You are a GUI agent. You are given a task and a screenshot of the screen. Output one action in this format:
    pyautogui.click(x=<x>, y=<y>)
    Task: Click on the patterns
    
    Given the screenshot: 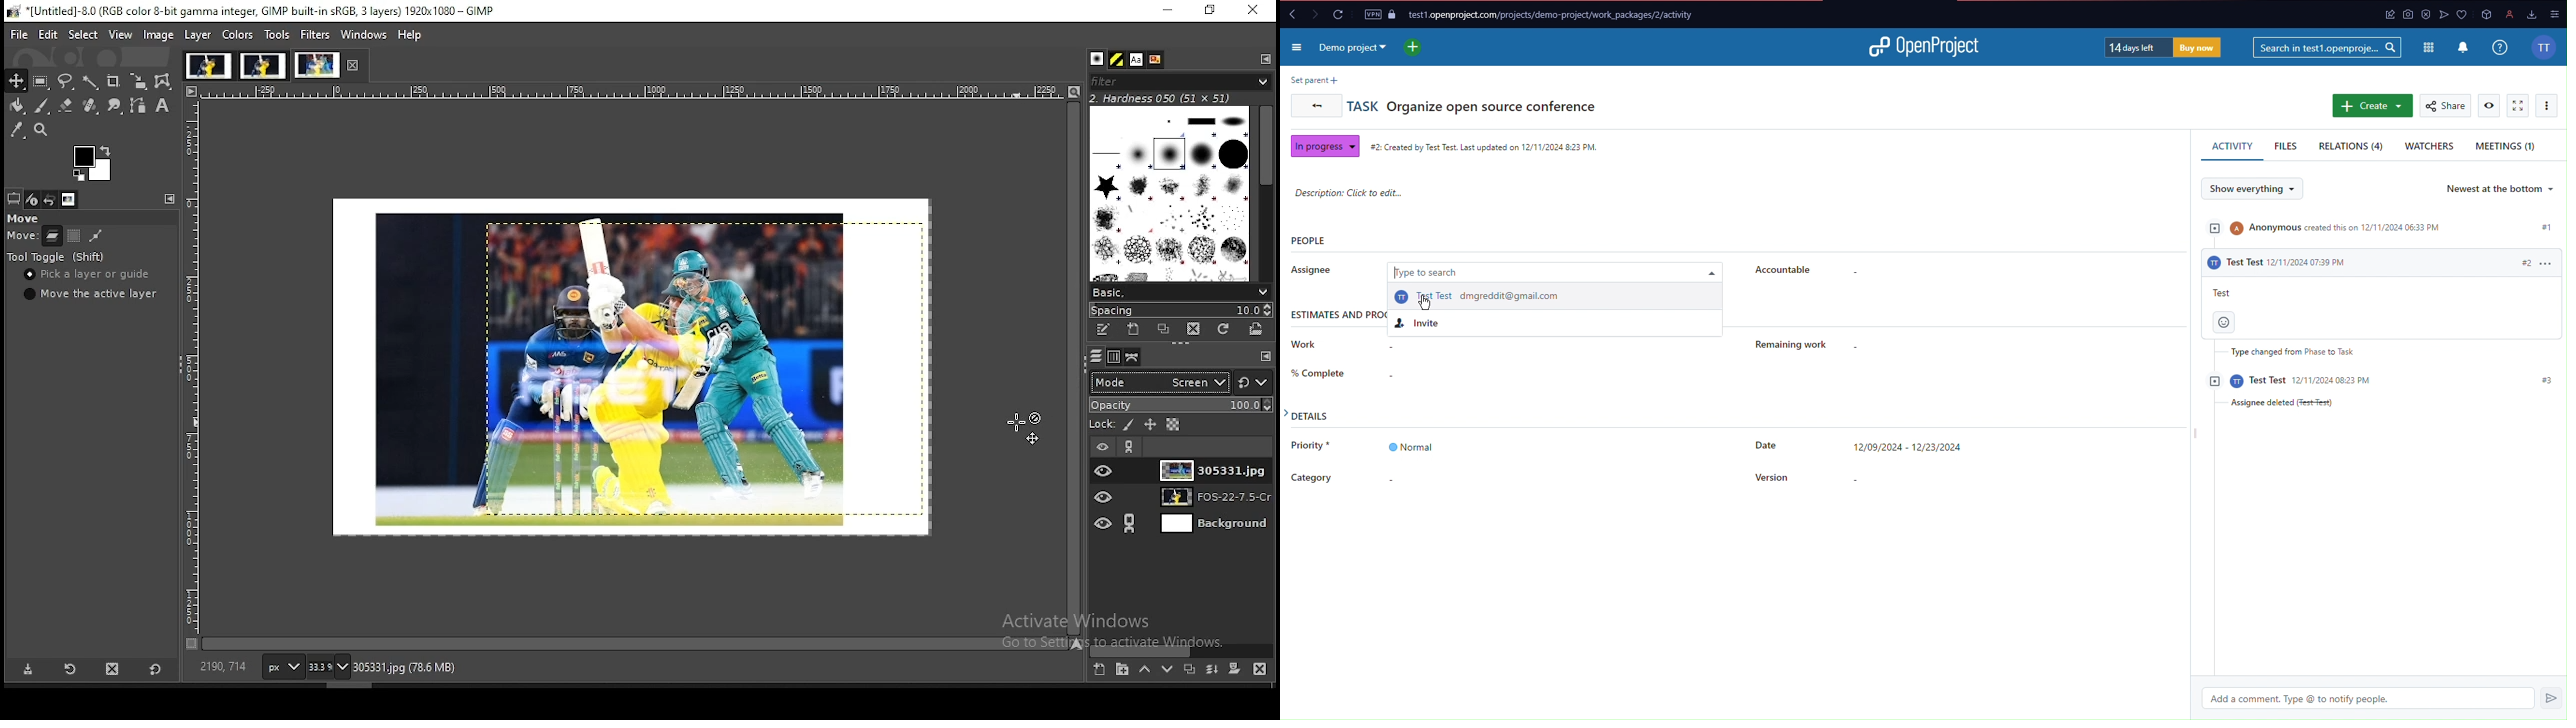 What is the action you would take?
    pyautogui.click(x=1118, y=59)
    